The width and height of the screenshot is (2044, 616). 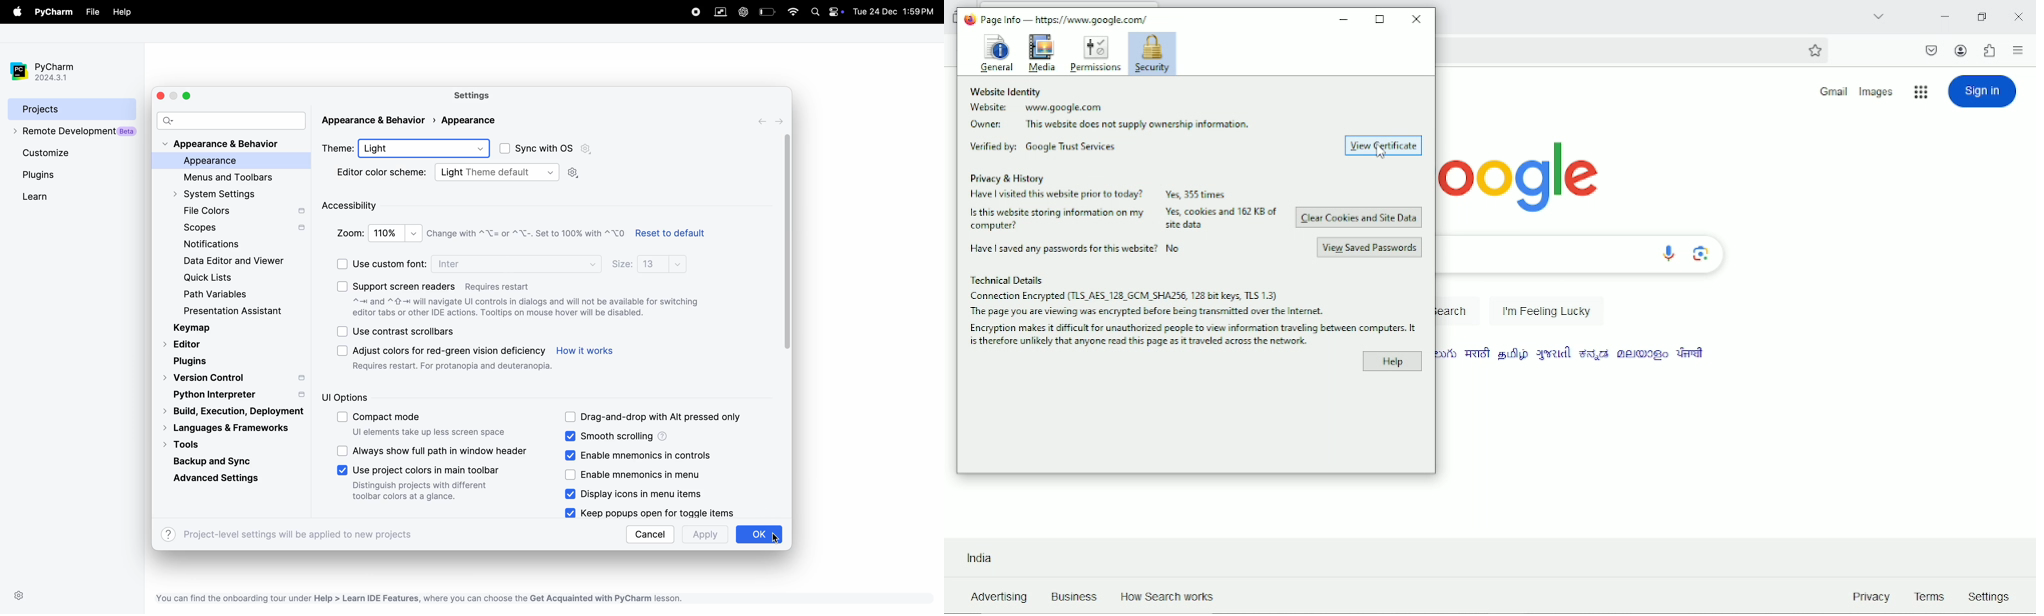 What do you see at coordinates (1455, 311) in the screenshot?
I see `Google search` at bounding box center [1455, 311].